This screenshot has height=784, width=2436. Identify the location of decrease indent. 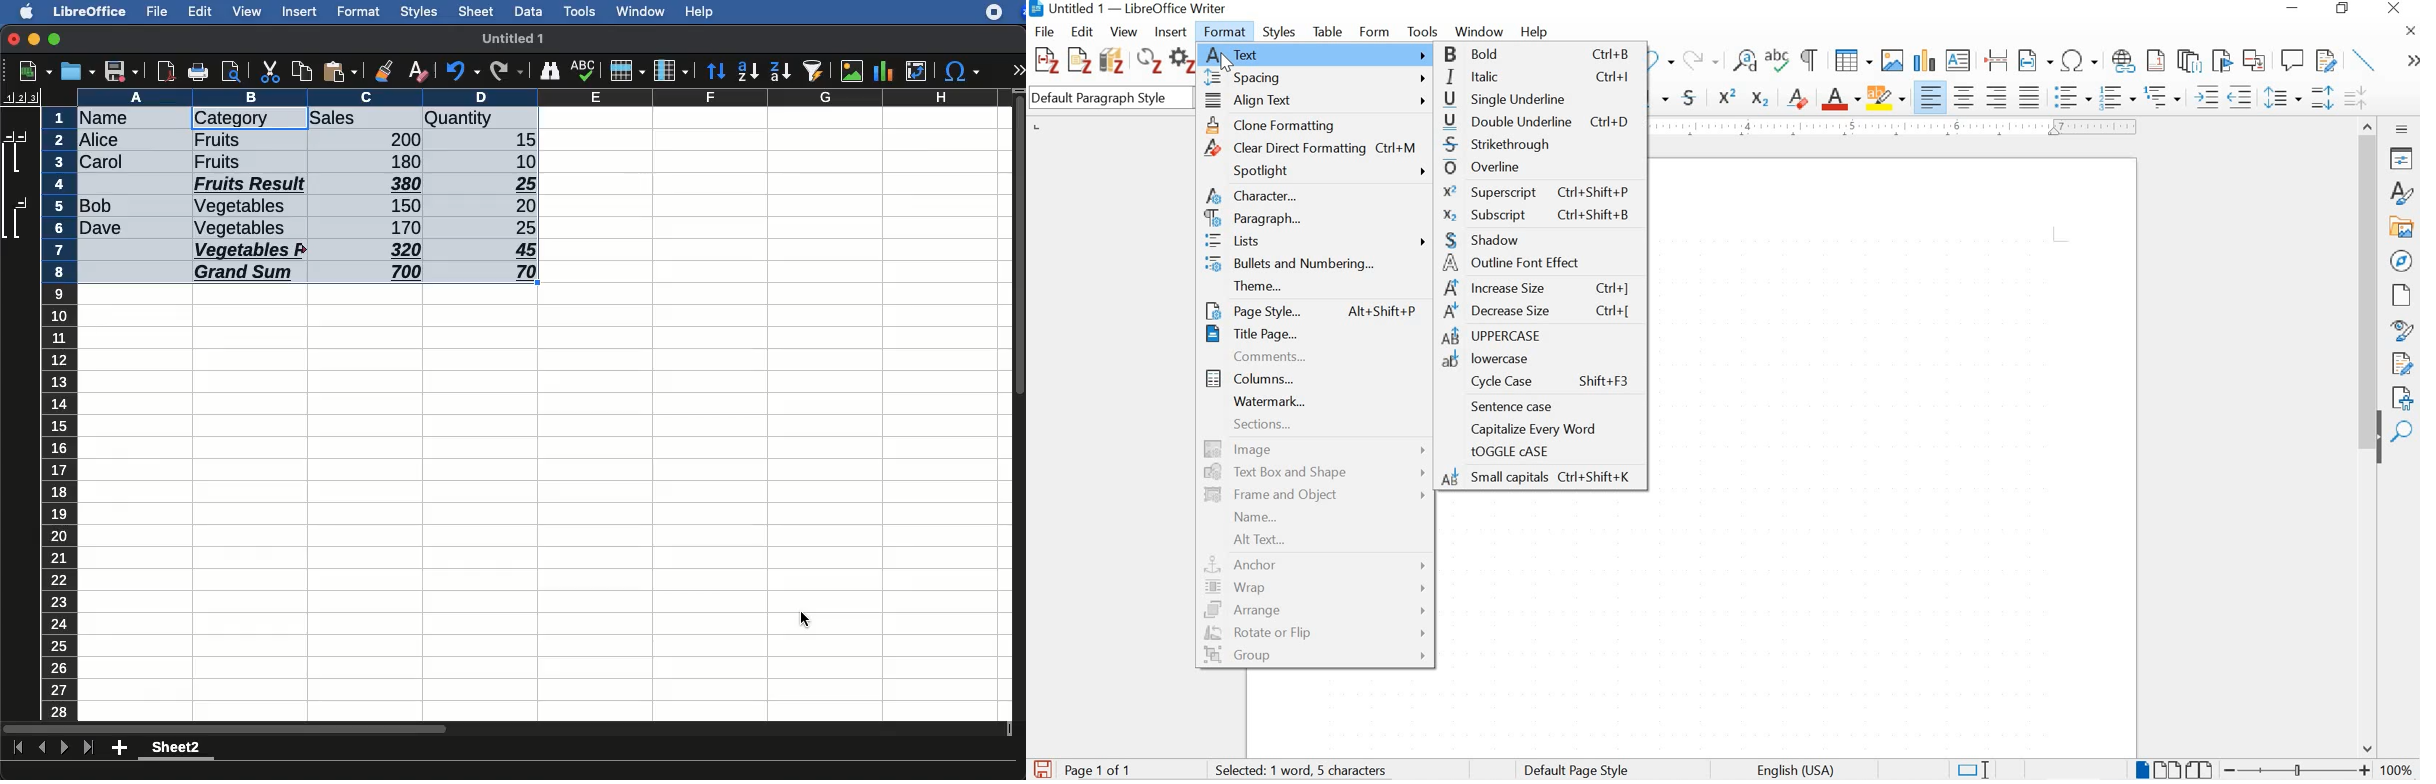
(2242, 97).